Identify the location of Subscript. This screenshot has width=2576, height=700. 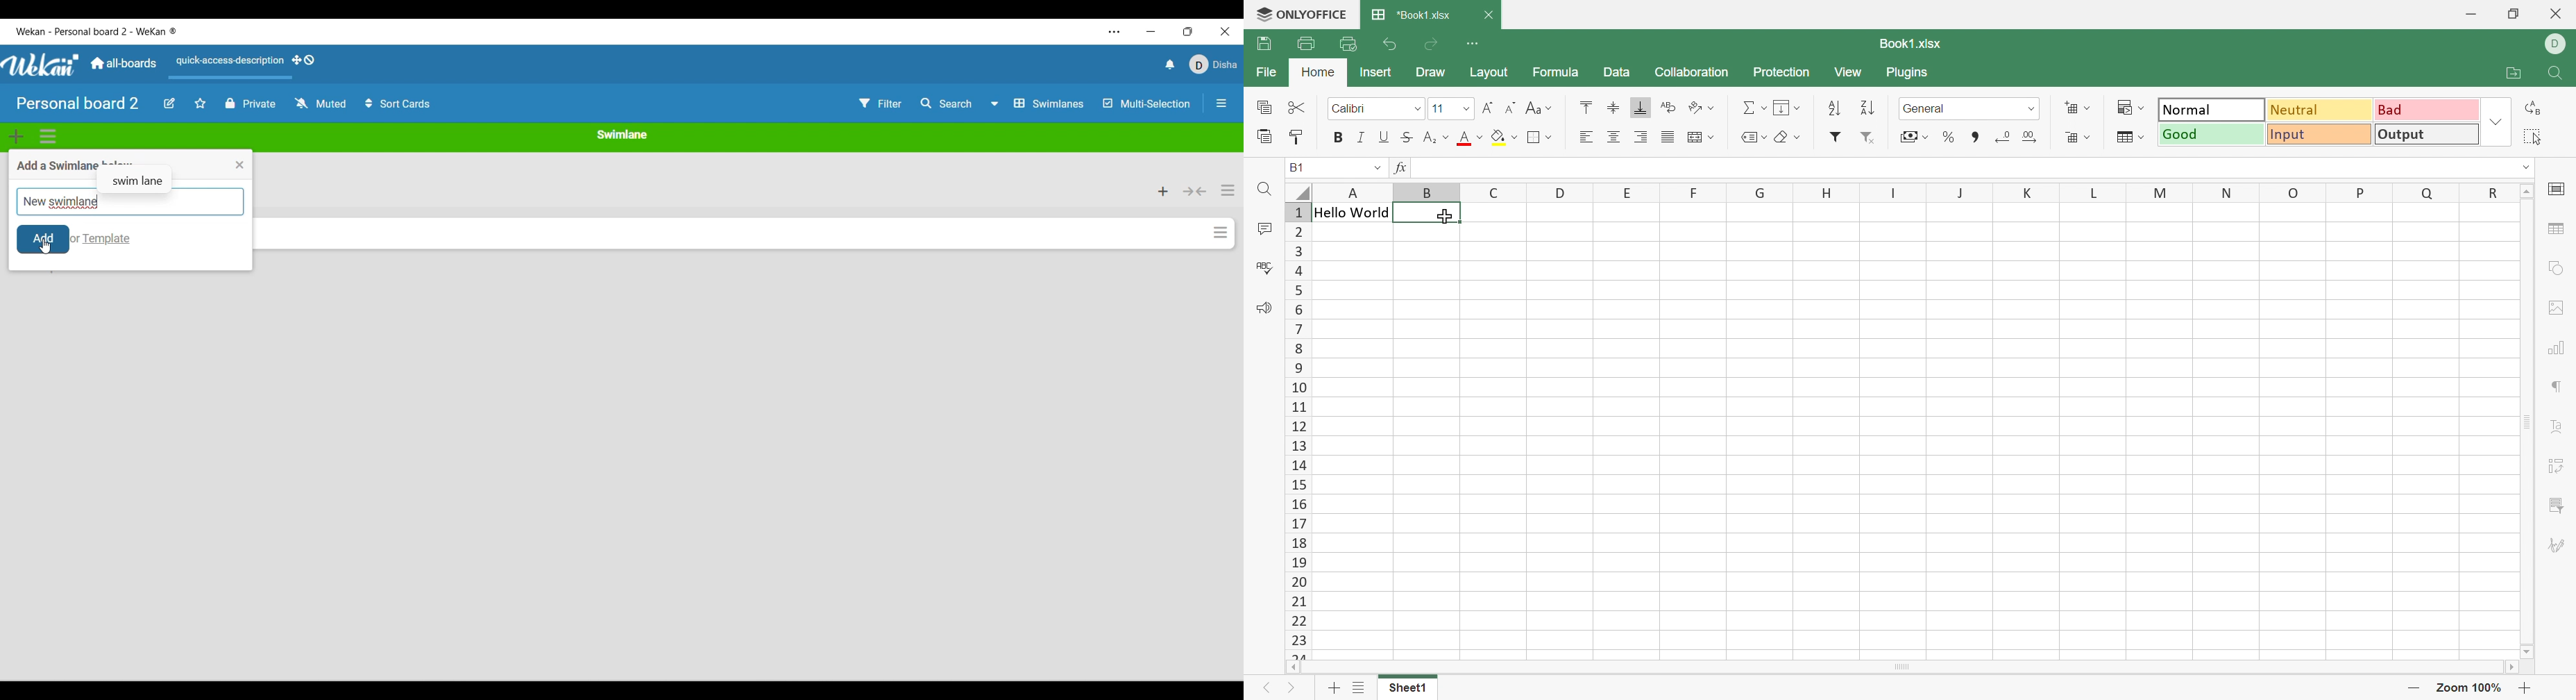
(1436, 138).